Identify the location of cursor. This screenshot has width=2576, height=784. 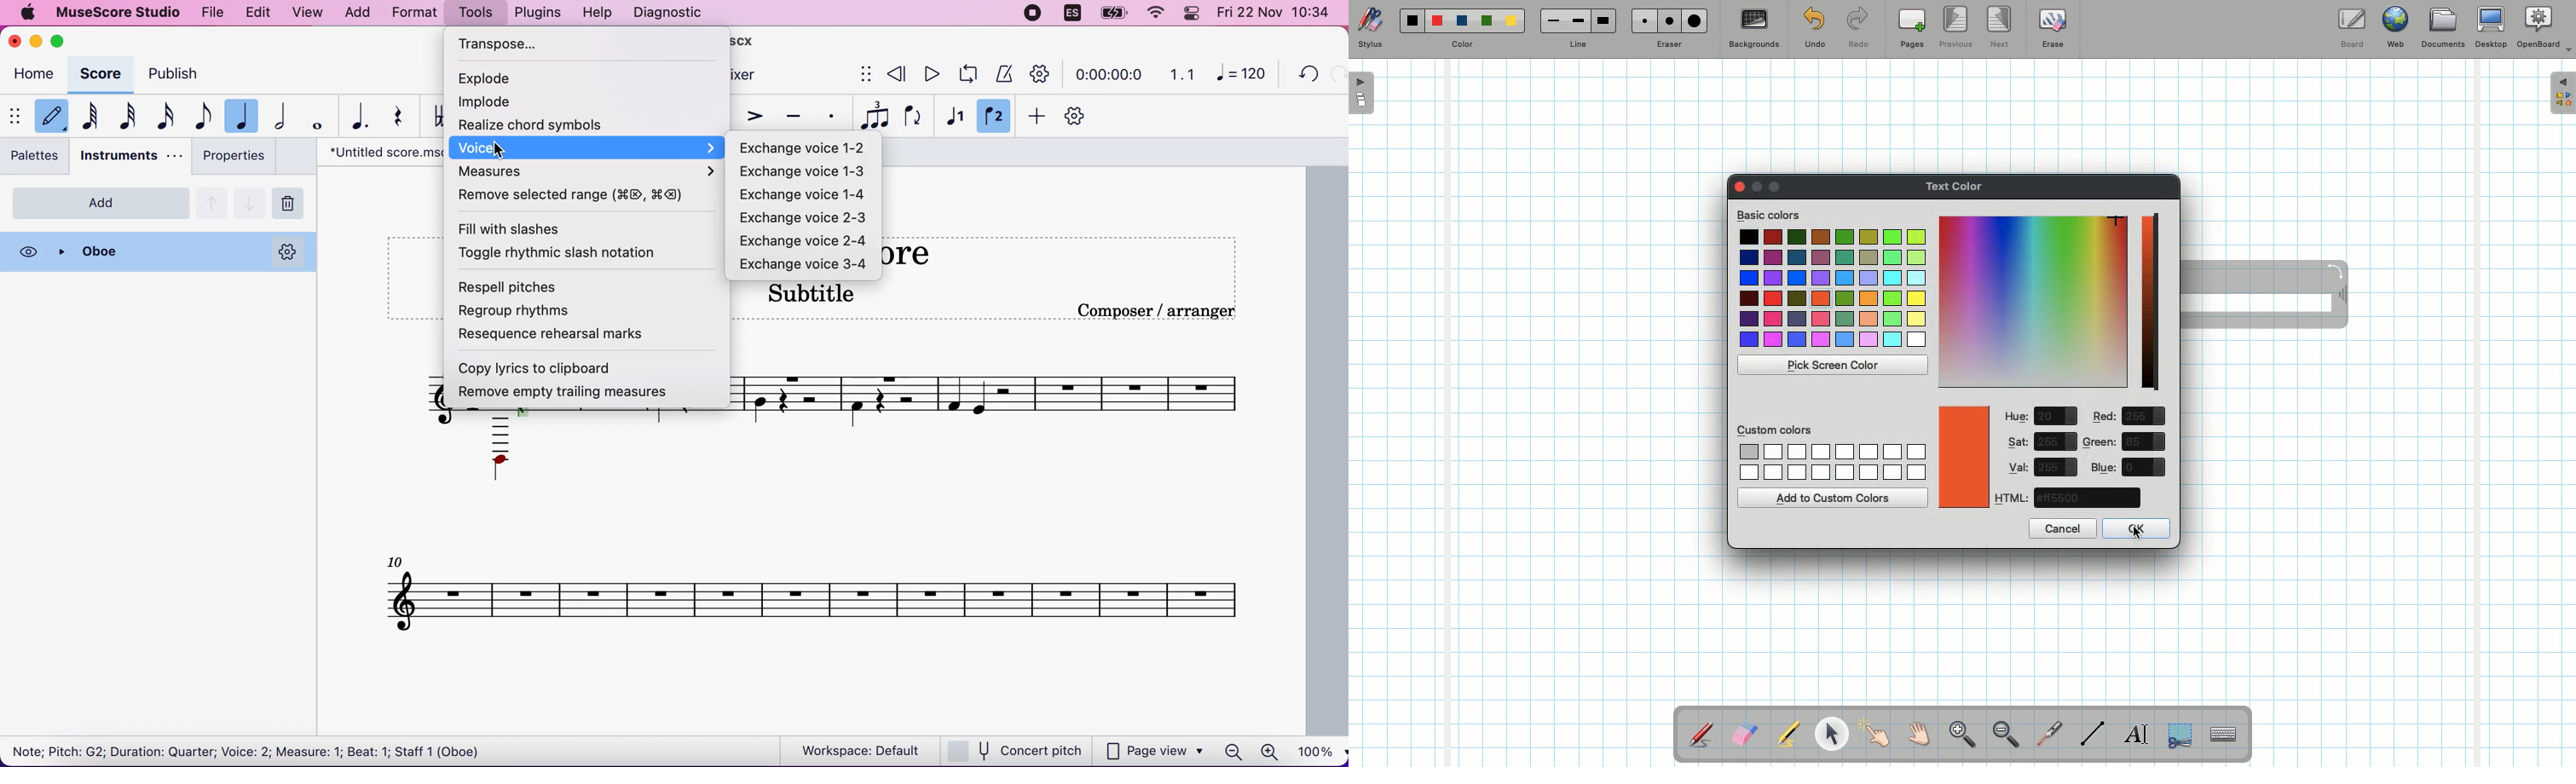
(500, 150).